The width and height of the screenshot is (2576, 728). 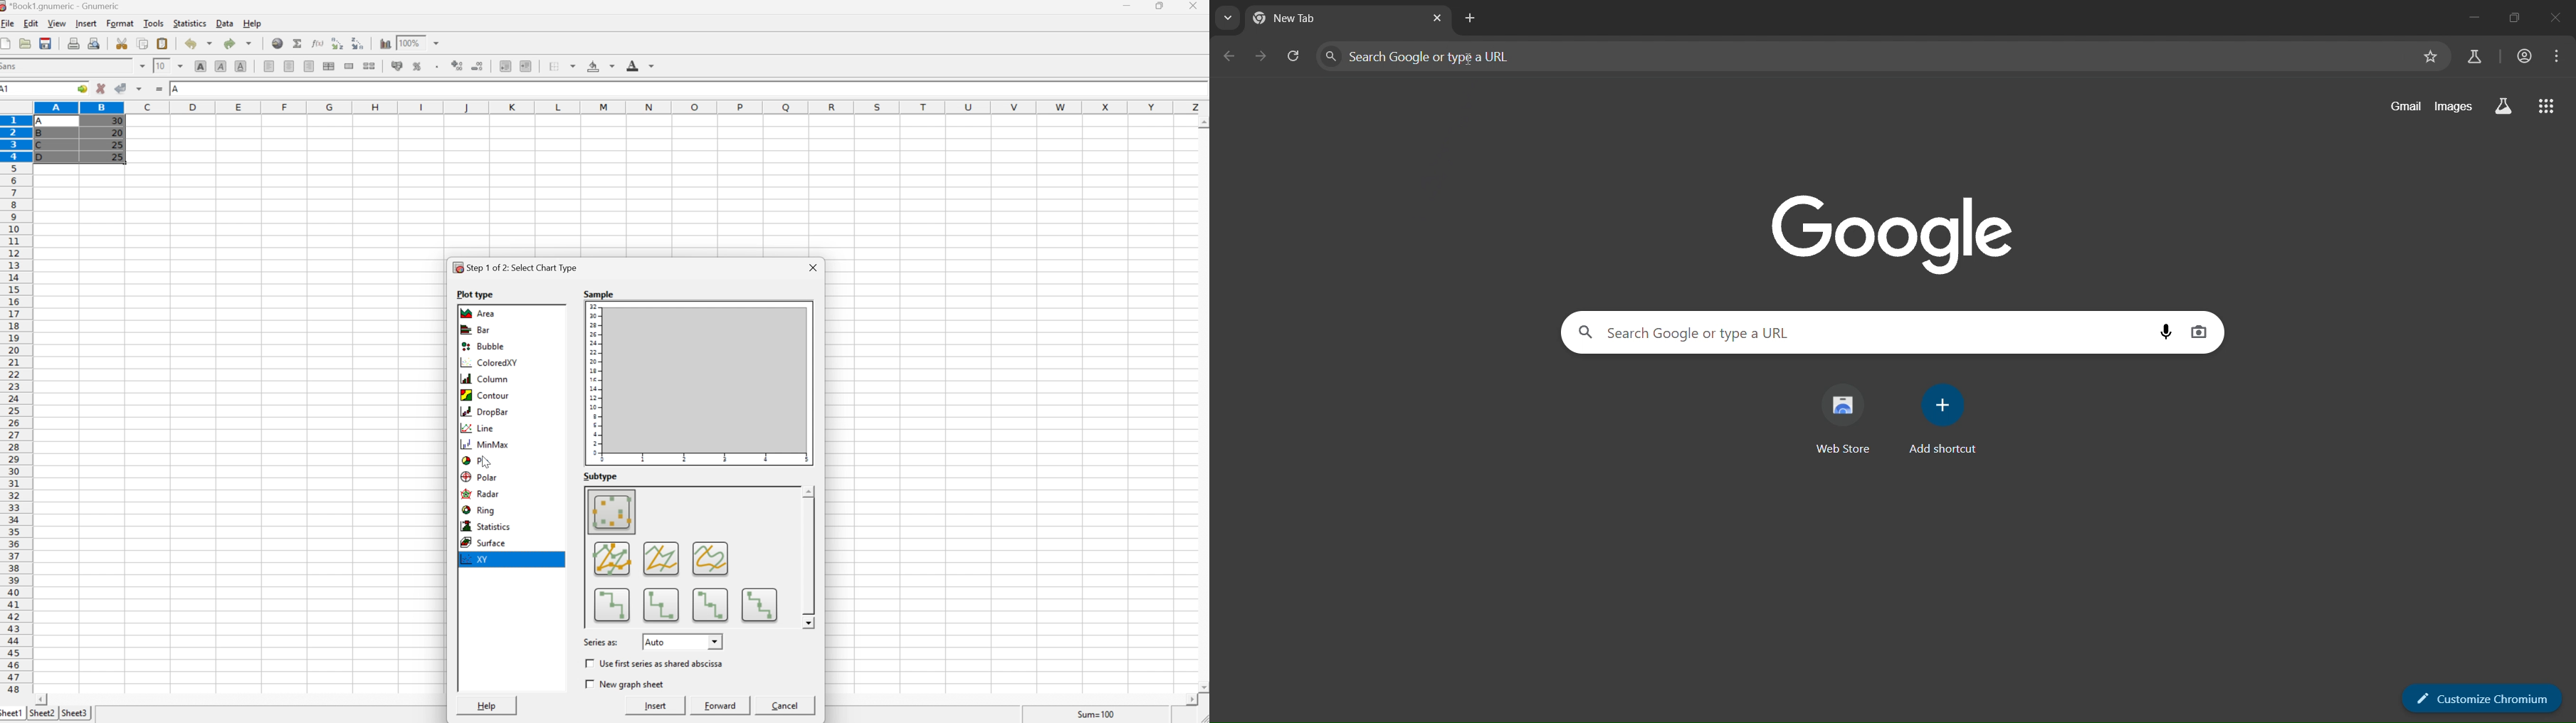 I want to click on XY, so click(x=478, y=559).